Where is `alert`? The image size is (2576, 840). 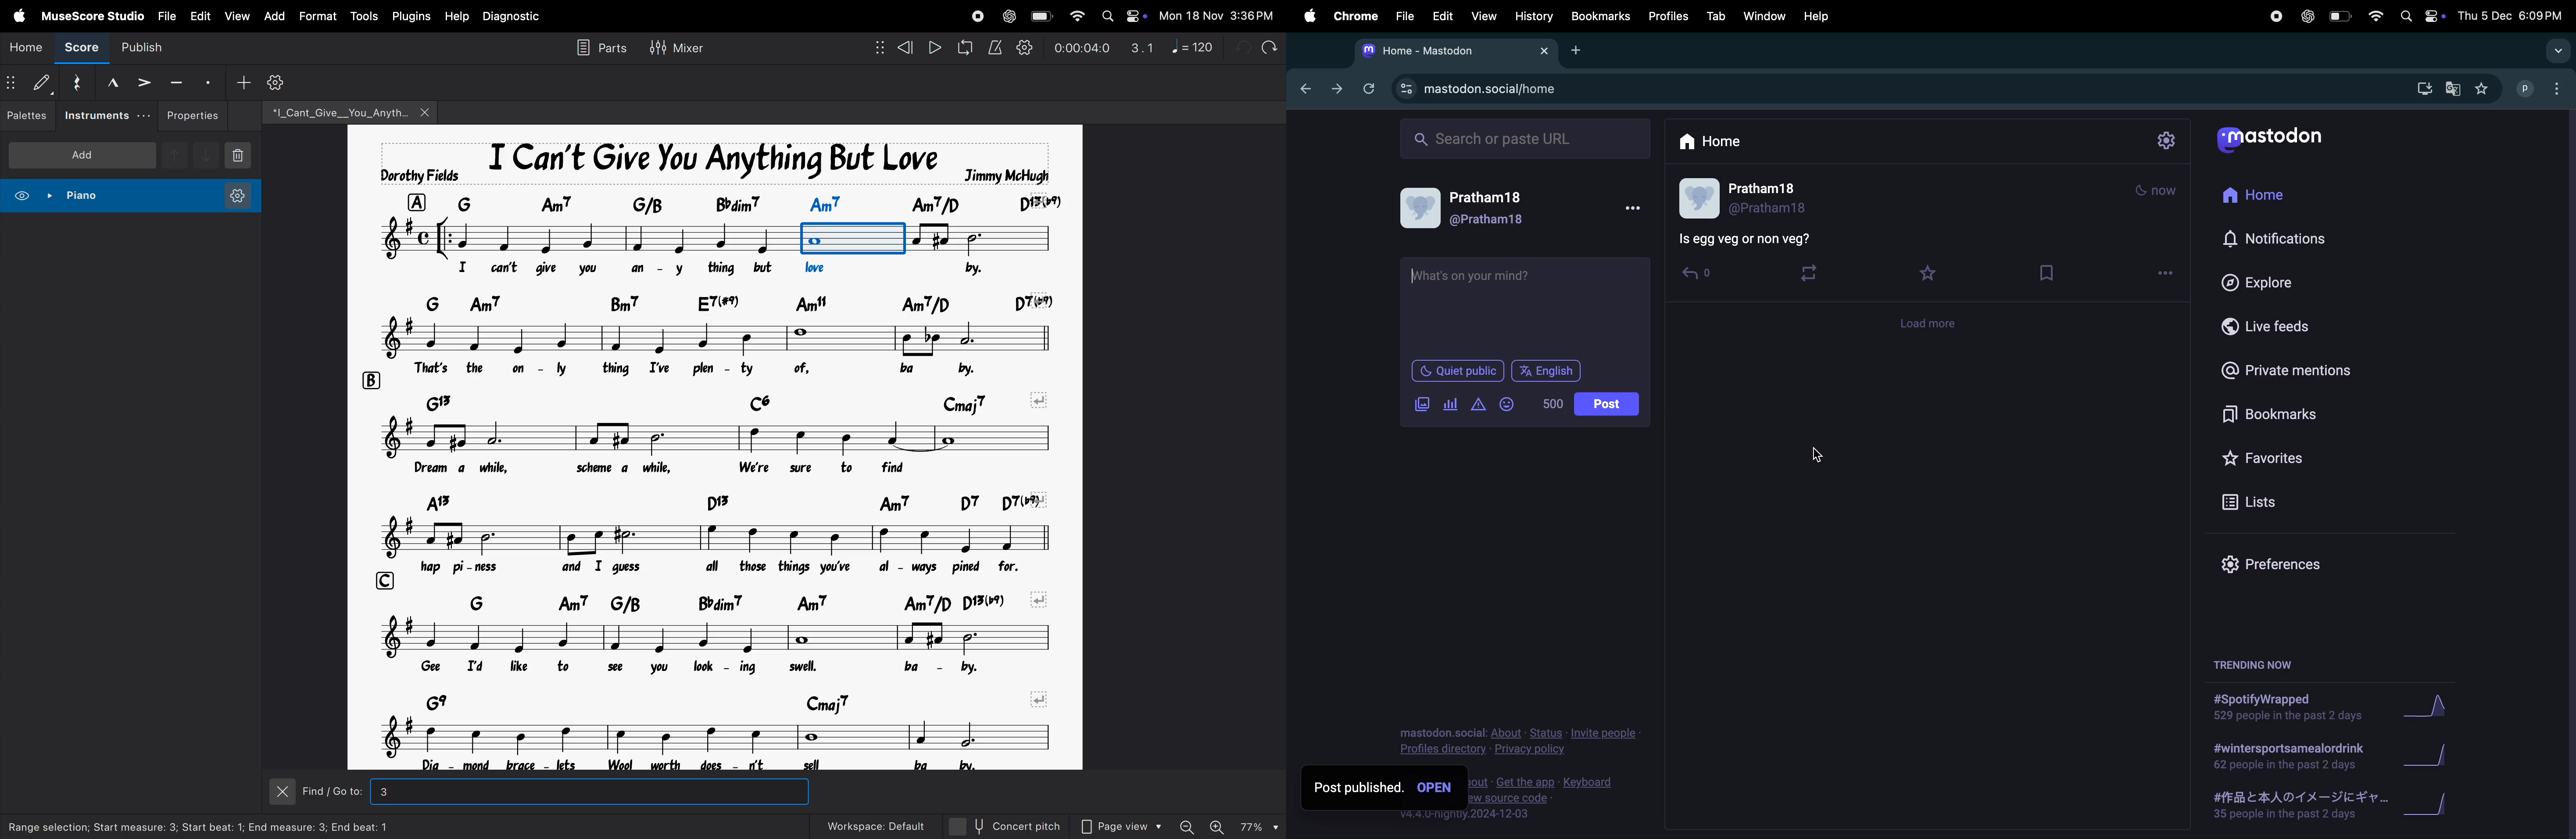
alert is located at coordinates (1478, 405).